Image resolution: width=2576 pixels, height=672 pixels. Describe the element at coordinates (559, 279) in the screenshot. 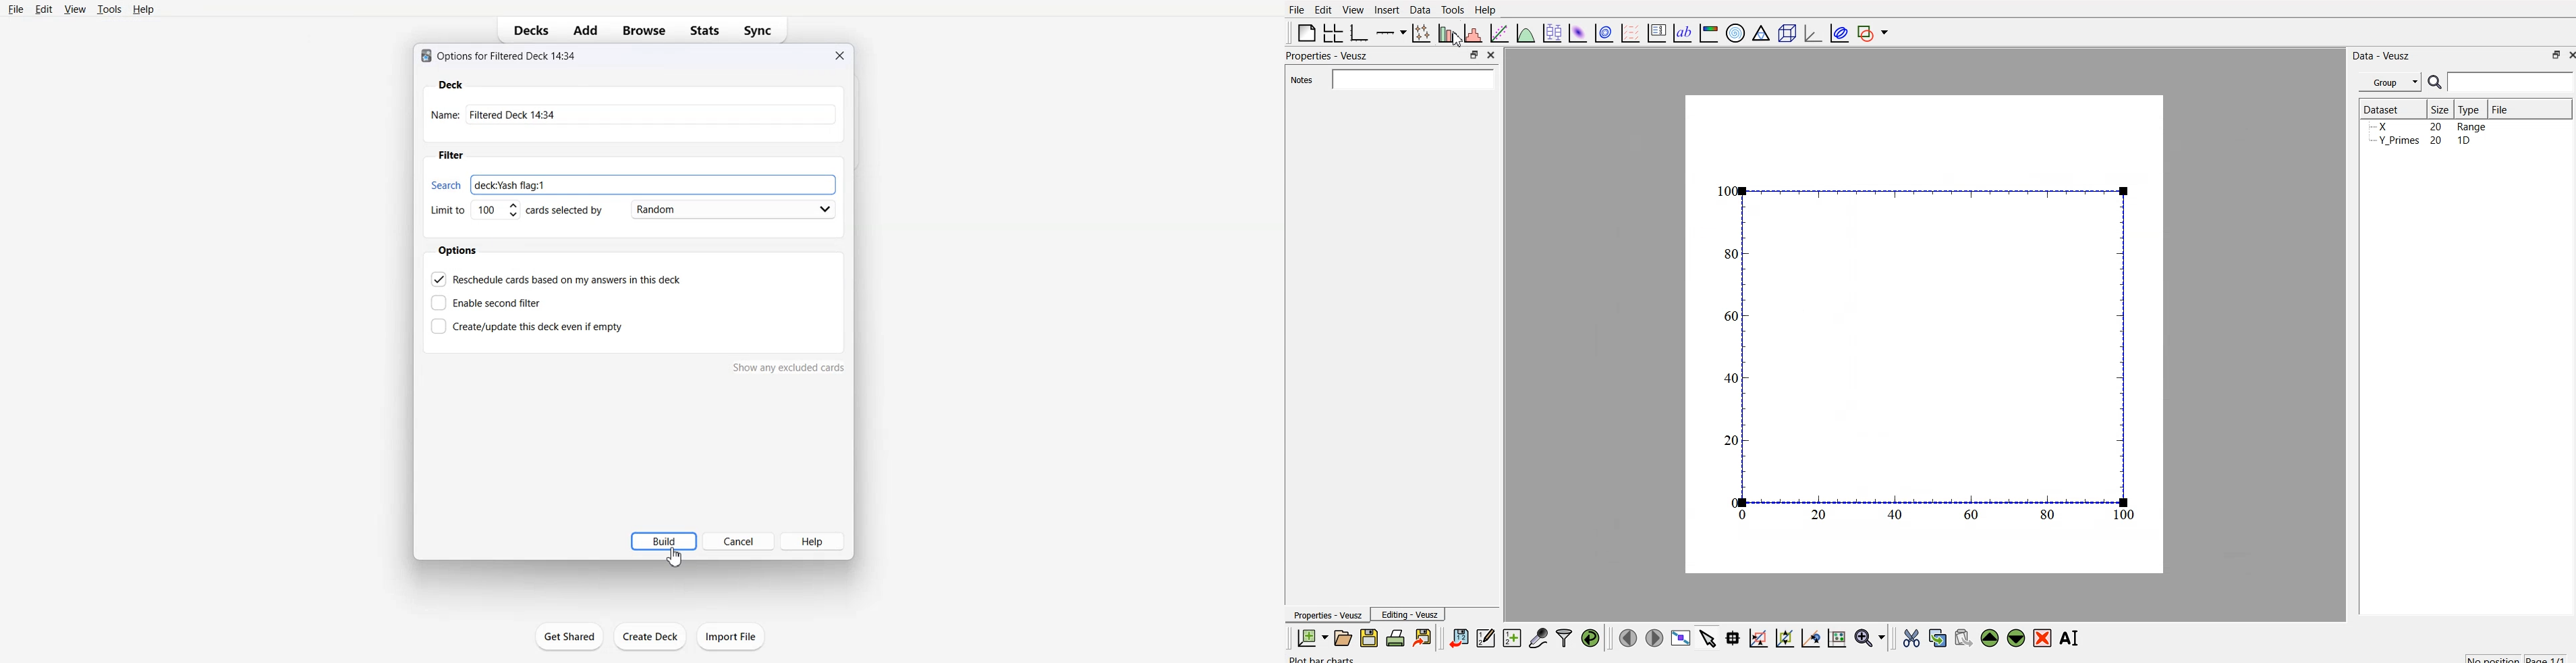

I see `Reschedule cards based on my answers` at that location.